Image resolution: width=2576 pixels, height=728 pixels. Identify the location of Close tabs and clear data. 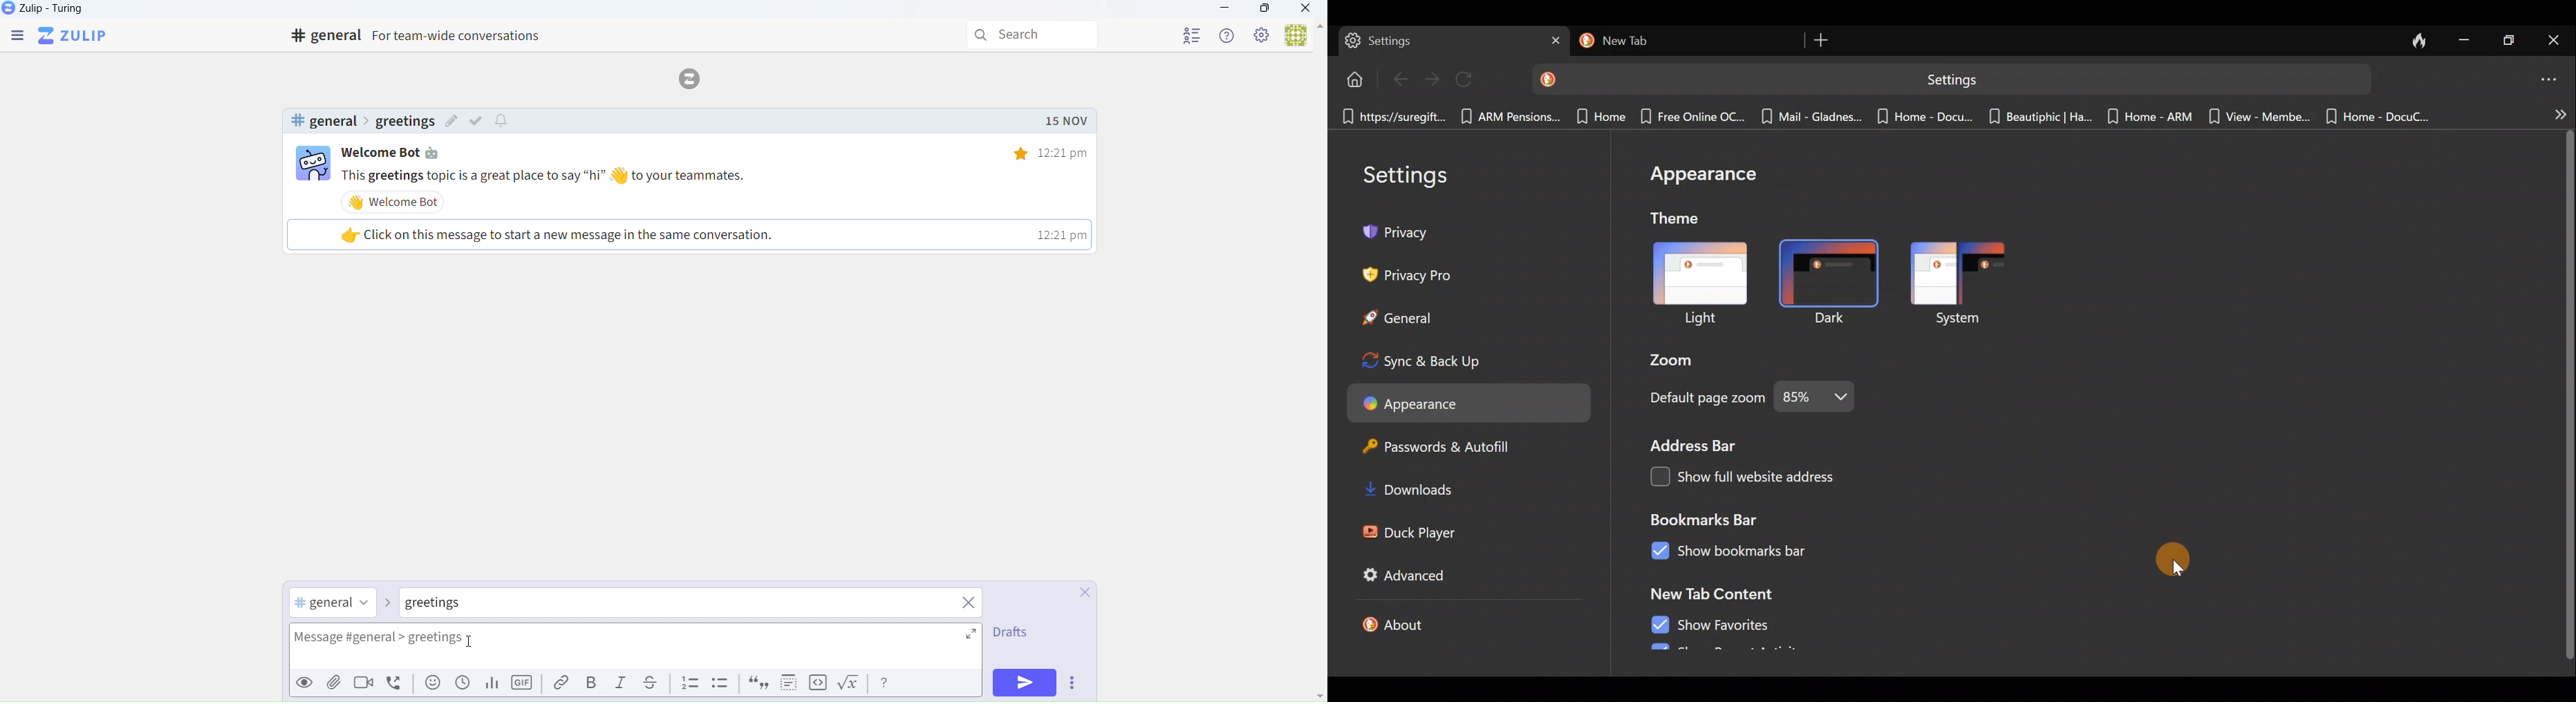
(2419, 40).